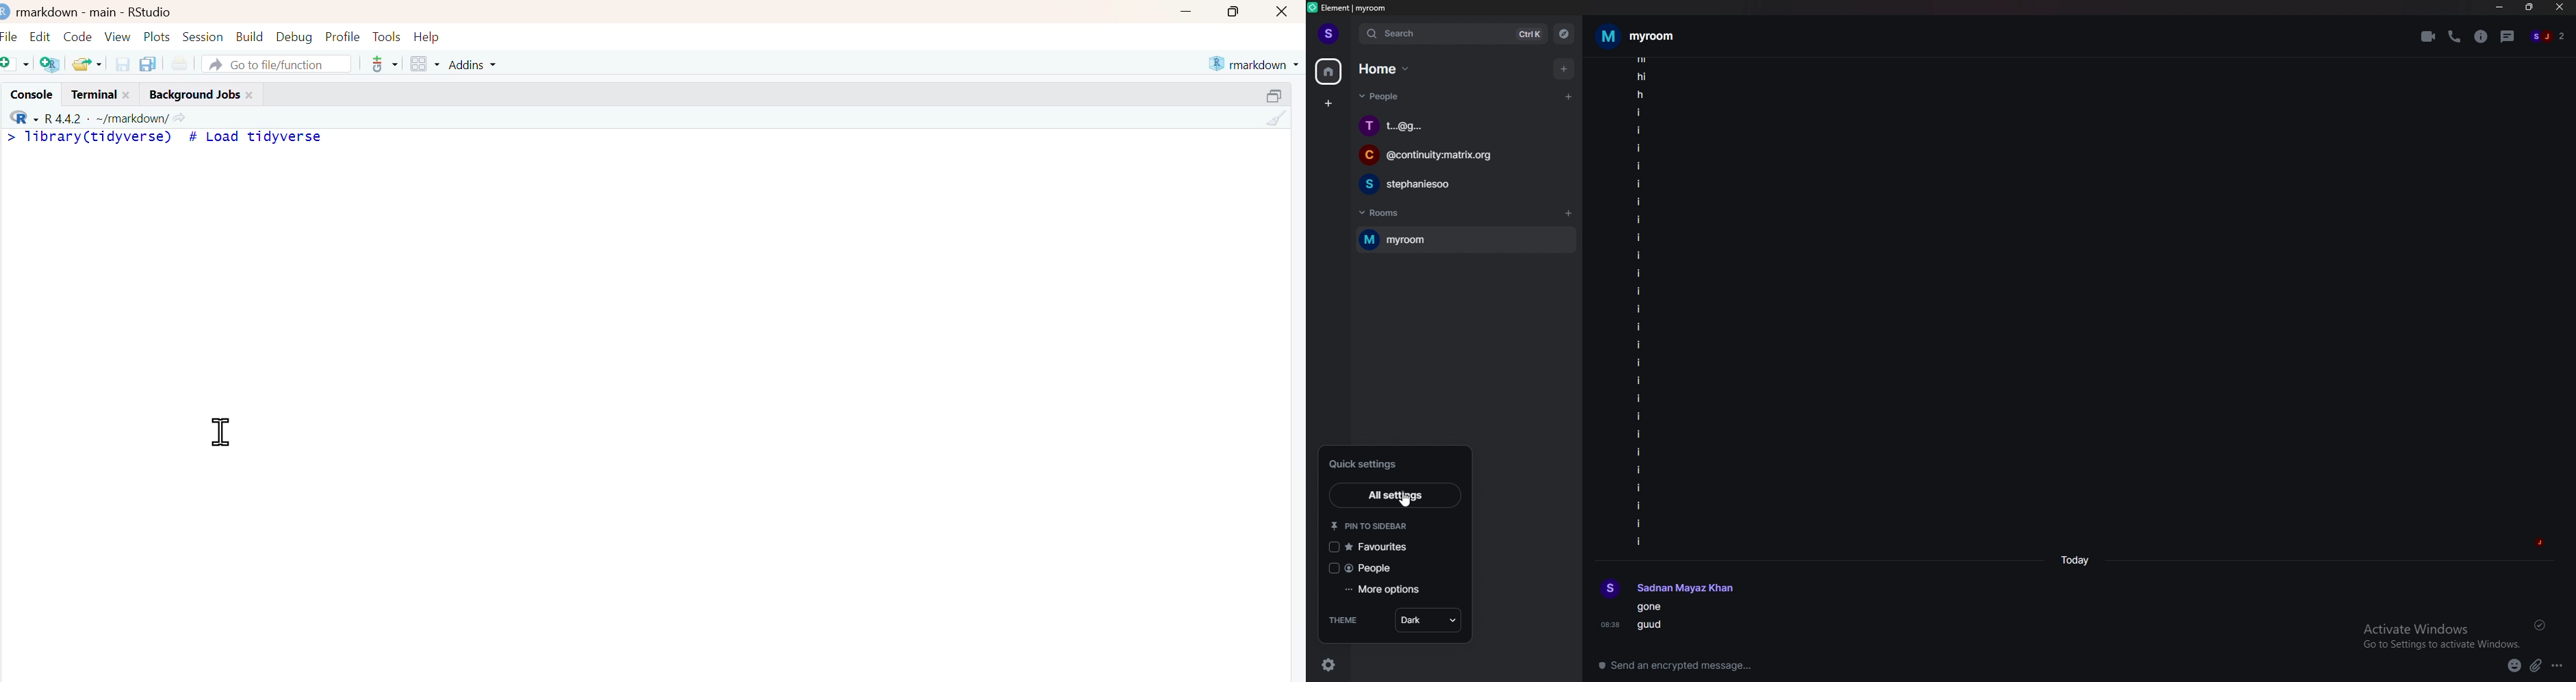 Image resolution: width=2576 pixels, height=700 pixels. What do you see at coordinates (278, 63) in the screenshot?
I see `Go to file/function` at bounding box center [278, 63].